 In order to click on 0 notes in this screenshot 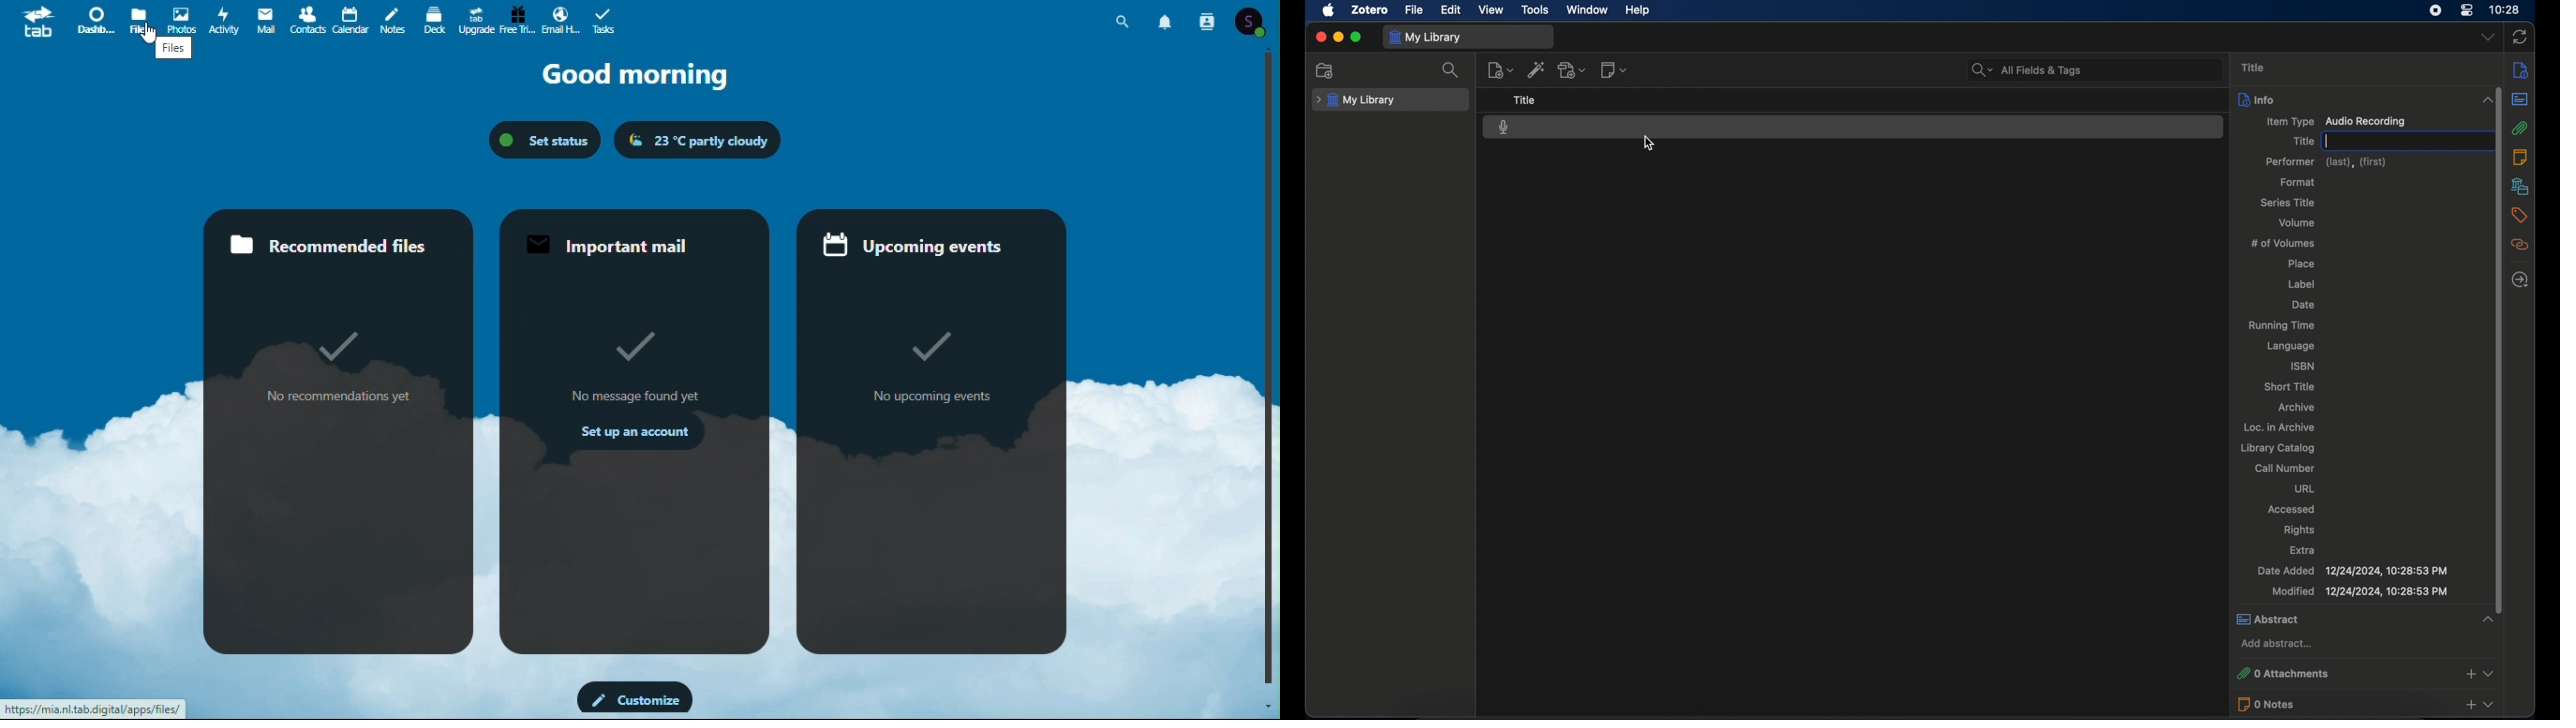, I will do `click(2368, 704)`.